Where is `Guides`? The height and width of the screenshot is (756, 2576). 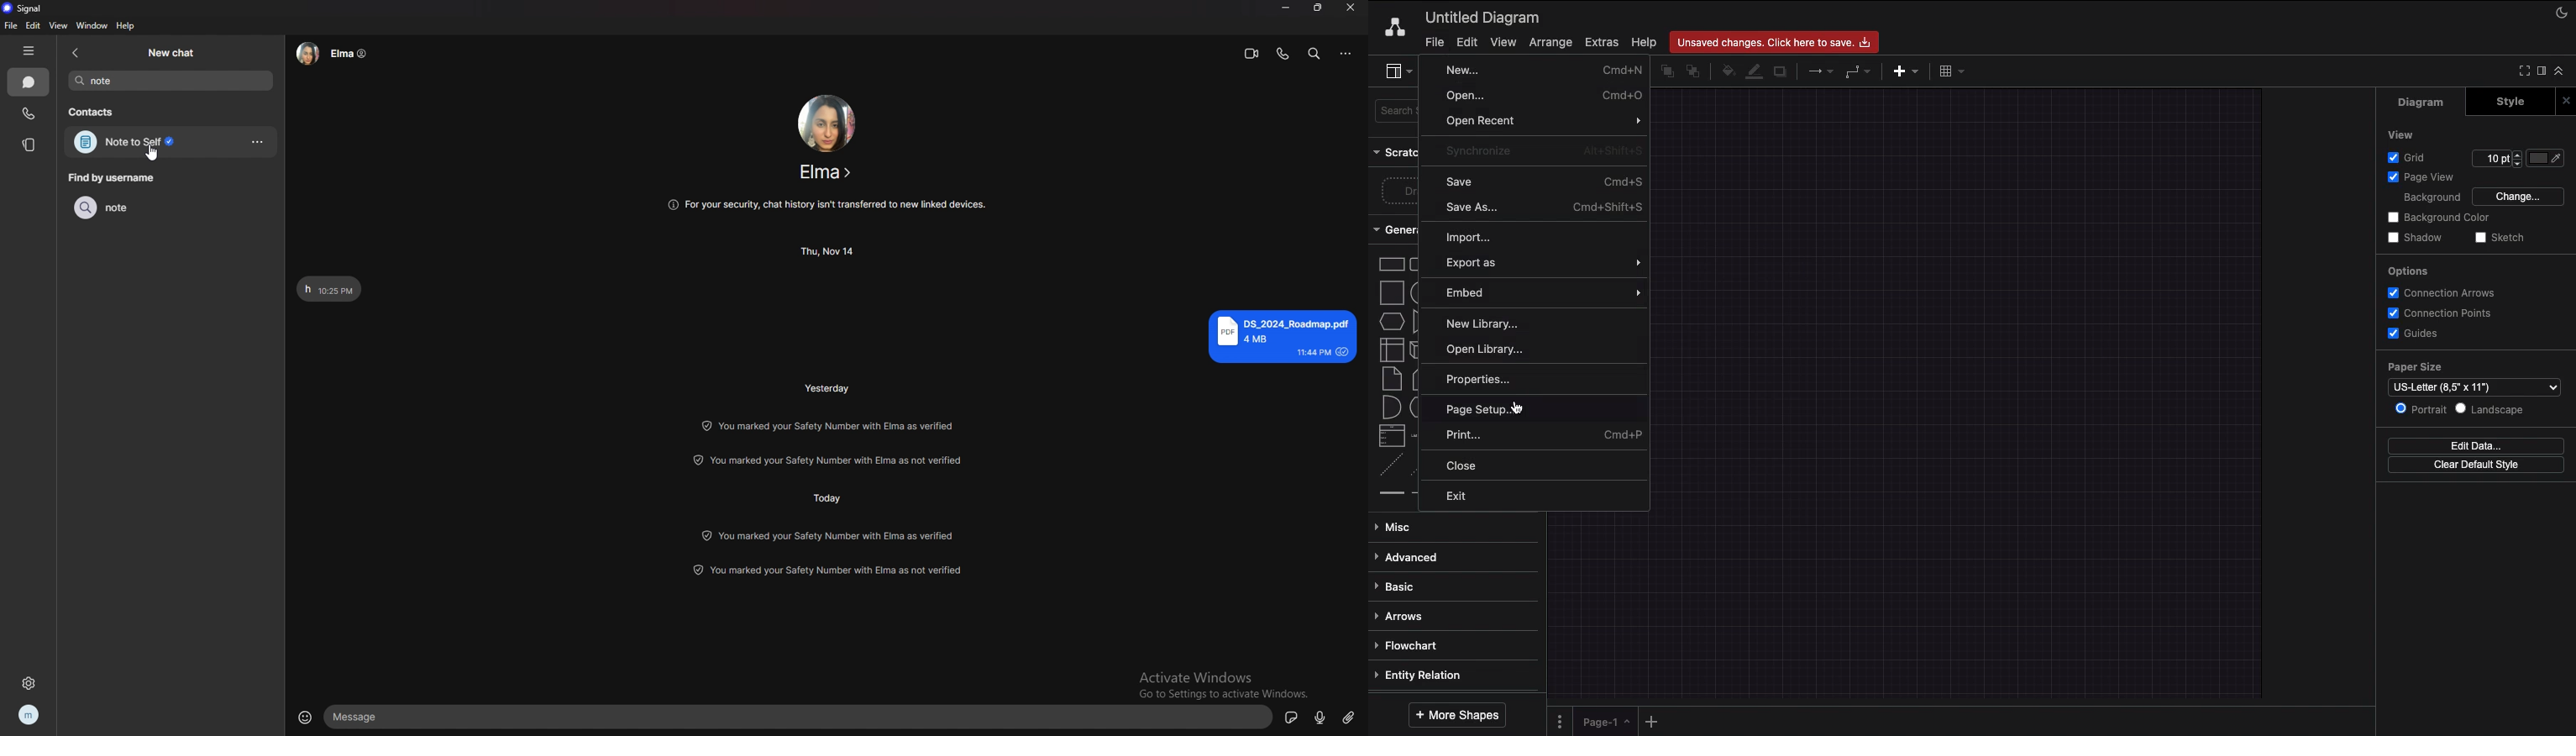 Guides is located at coordinates (2416, 334).